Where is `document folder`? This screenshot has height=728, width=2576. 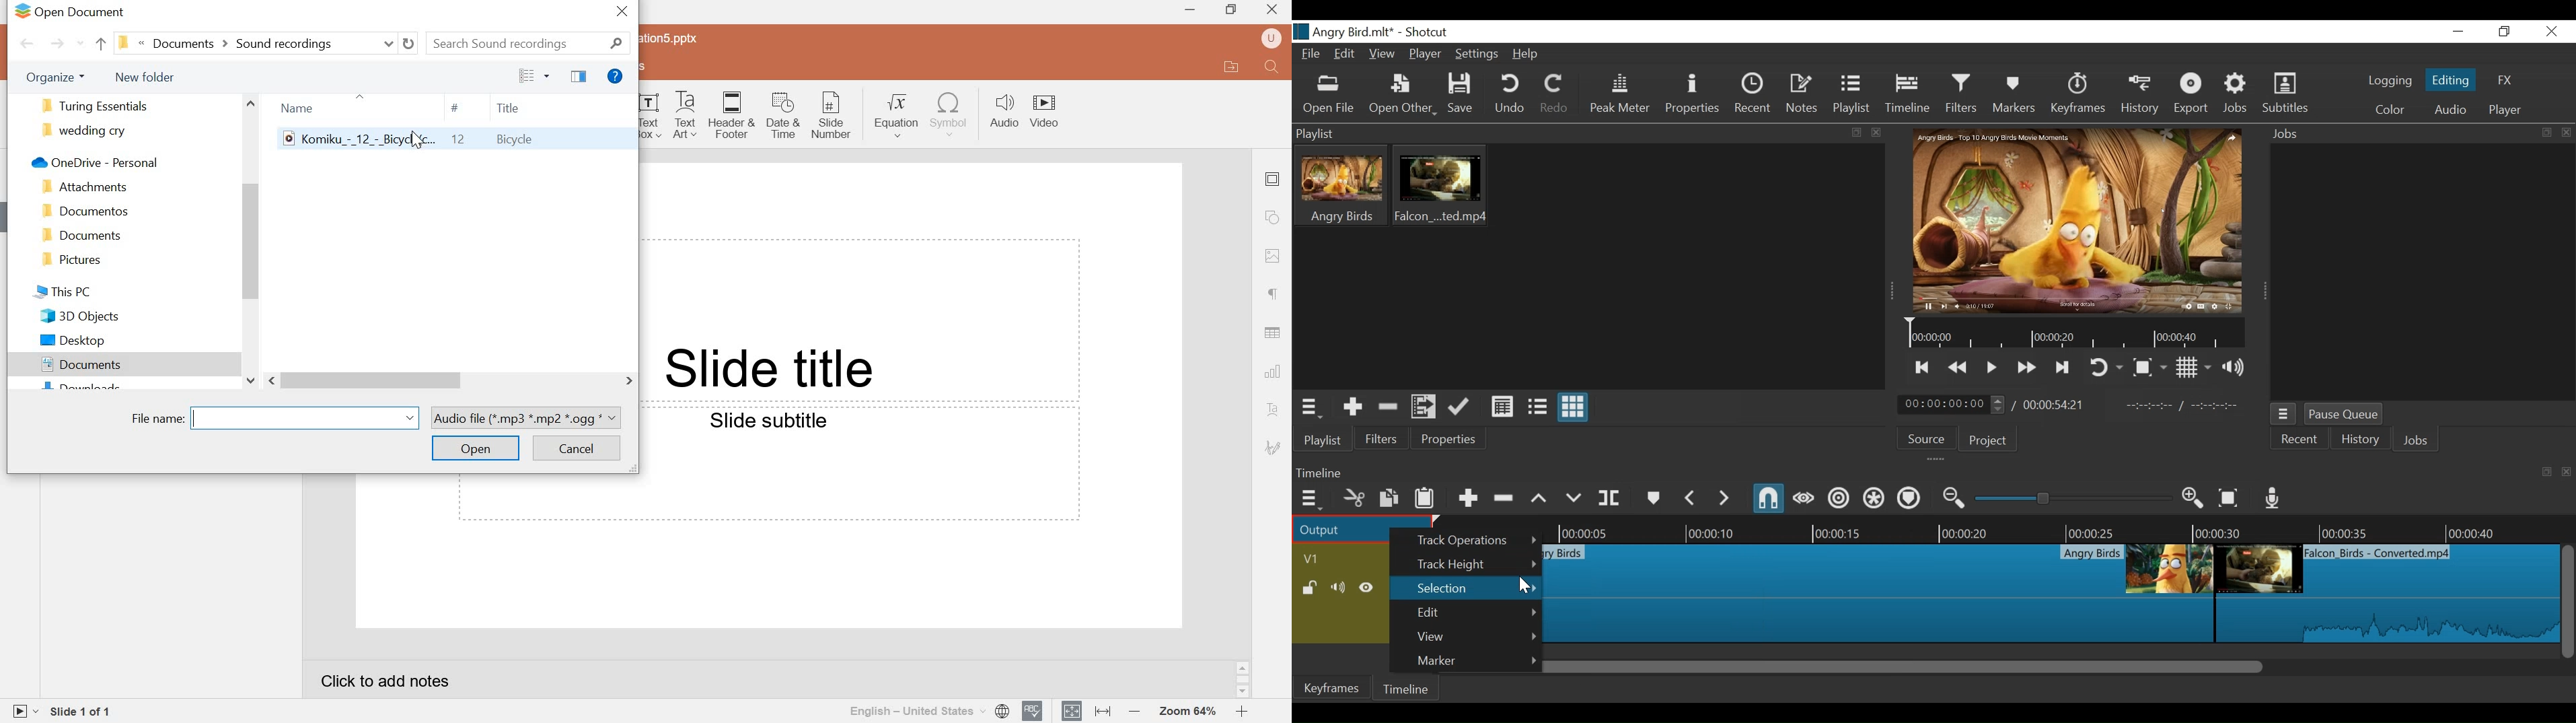
document folder is located at coordinates (79, 236).